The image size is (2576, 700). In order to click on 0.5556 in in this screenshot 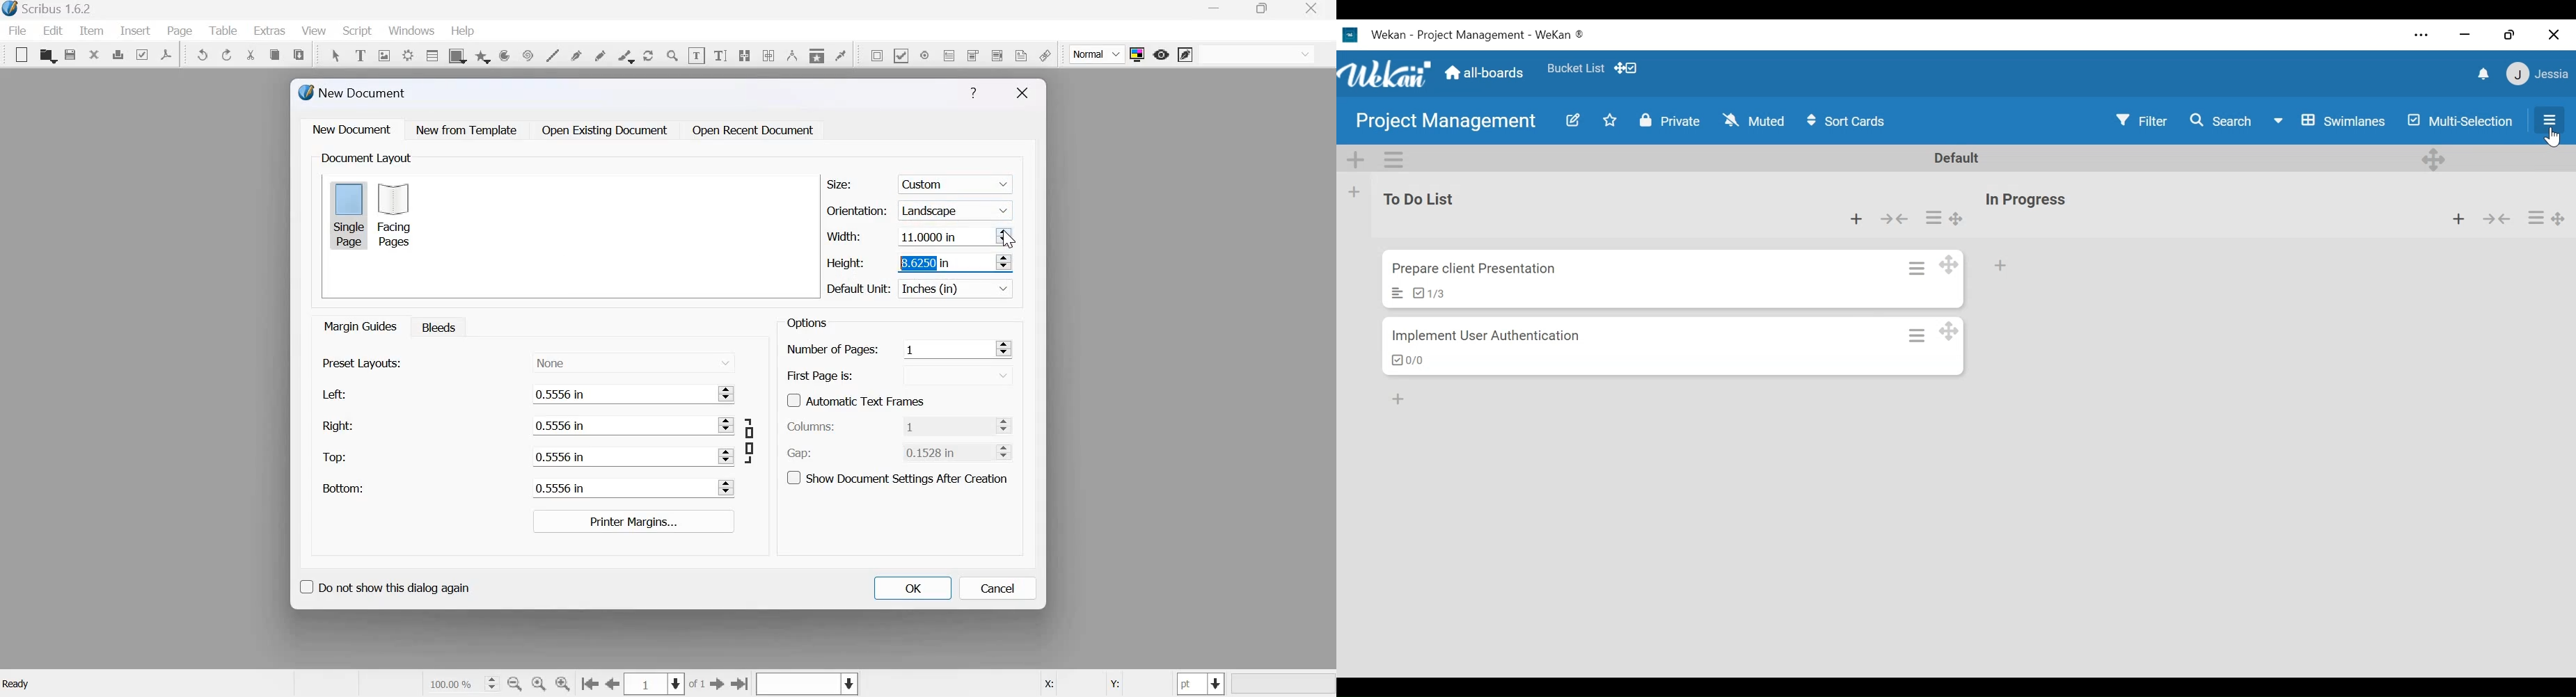, I will do `click(615, 426)`.